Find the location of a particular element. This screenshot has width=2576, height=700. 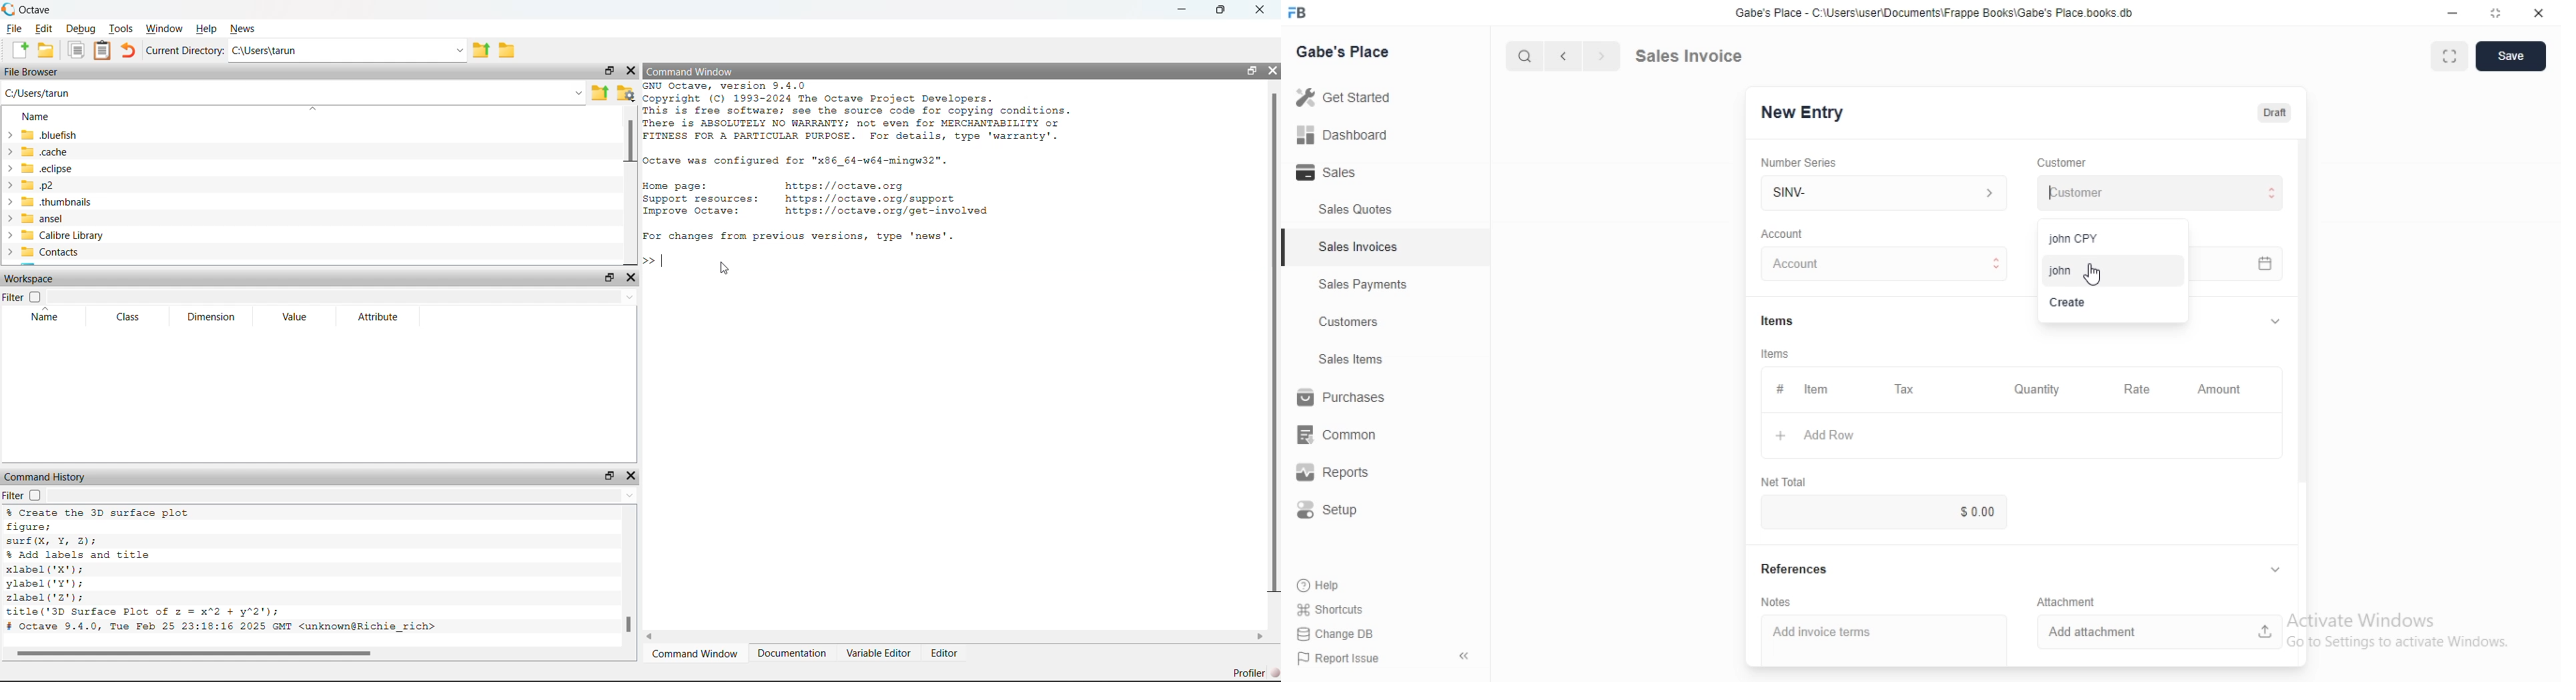

common is located at coordinates (1343, 434).